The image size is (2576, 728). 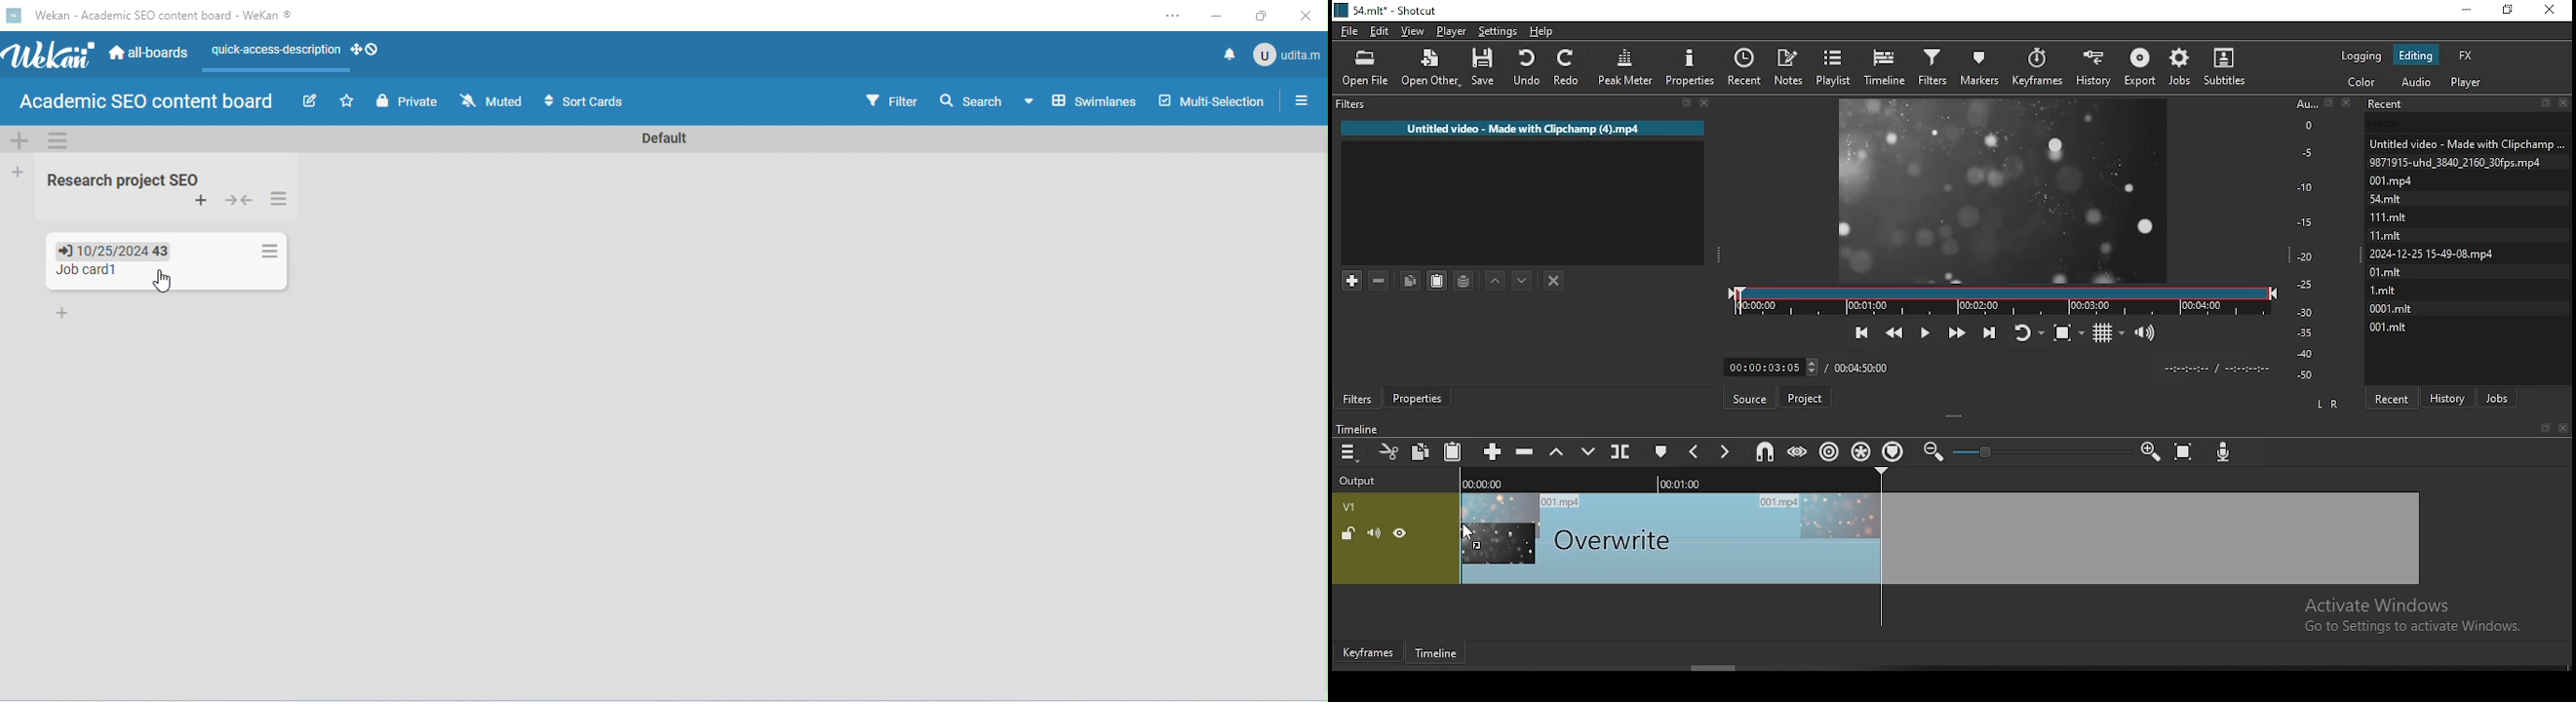 What do you see at coordinates (1483, 68) in the screenshot?
I see `save` at bounding box center [1483, 68].